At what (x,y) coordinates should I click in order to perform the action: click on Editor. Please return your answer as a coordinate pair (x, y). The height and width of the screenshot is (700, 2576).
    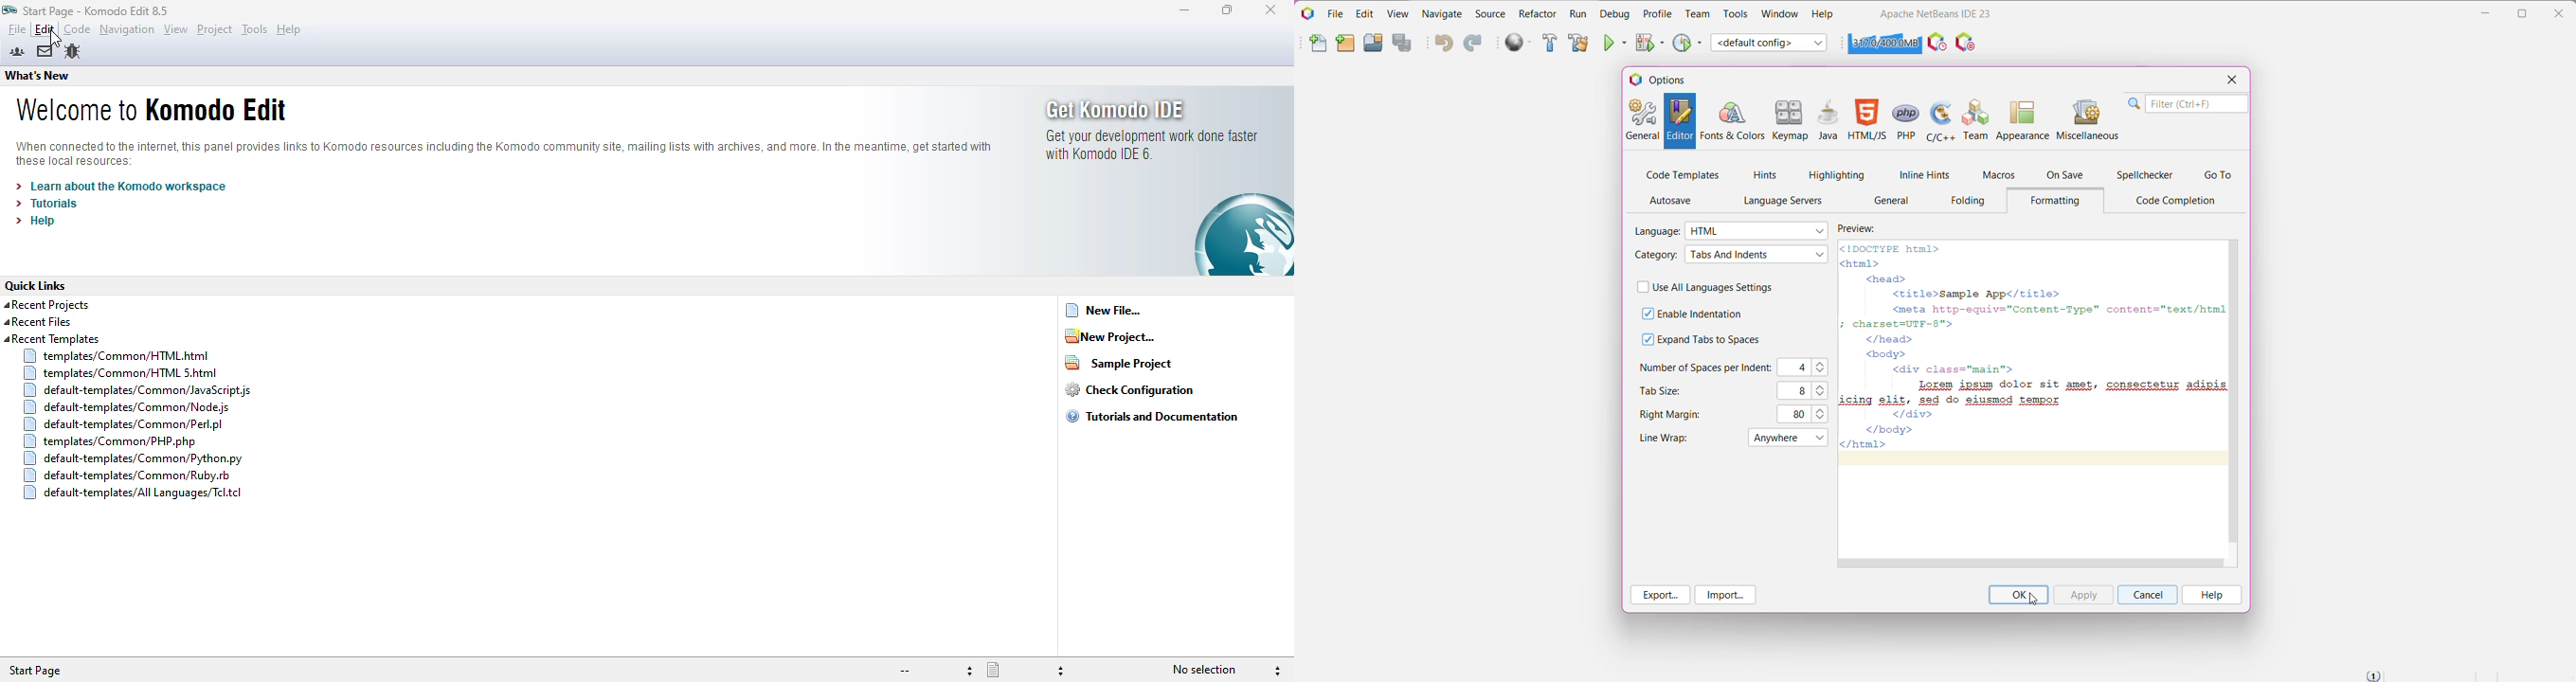
    Looking at the image, I should click on (1679, 121).